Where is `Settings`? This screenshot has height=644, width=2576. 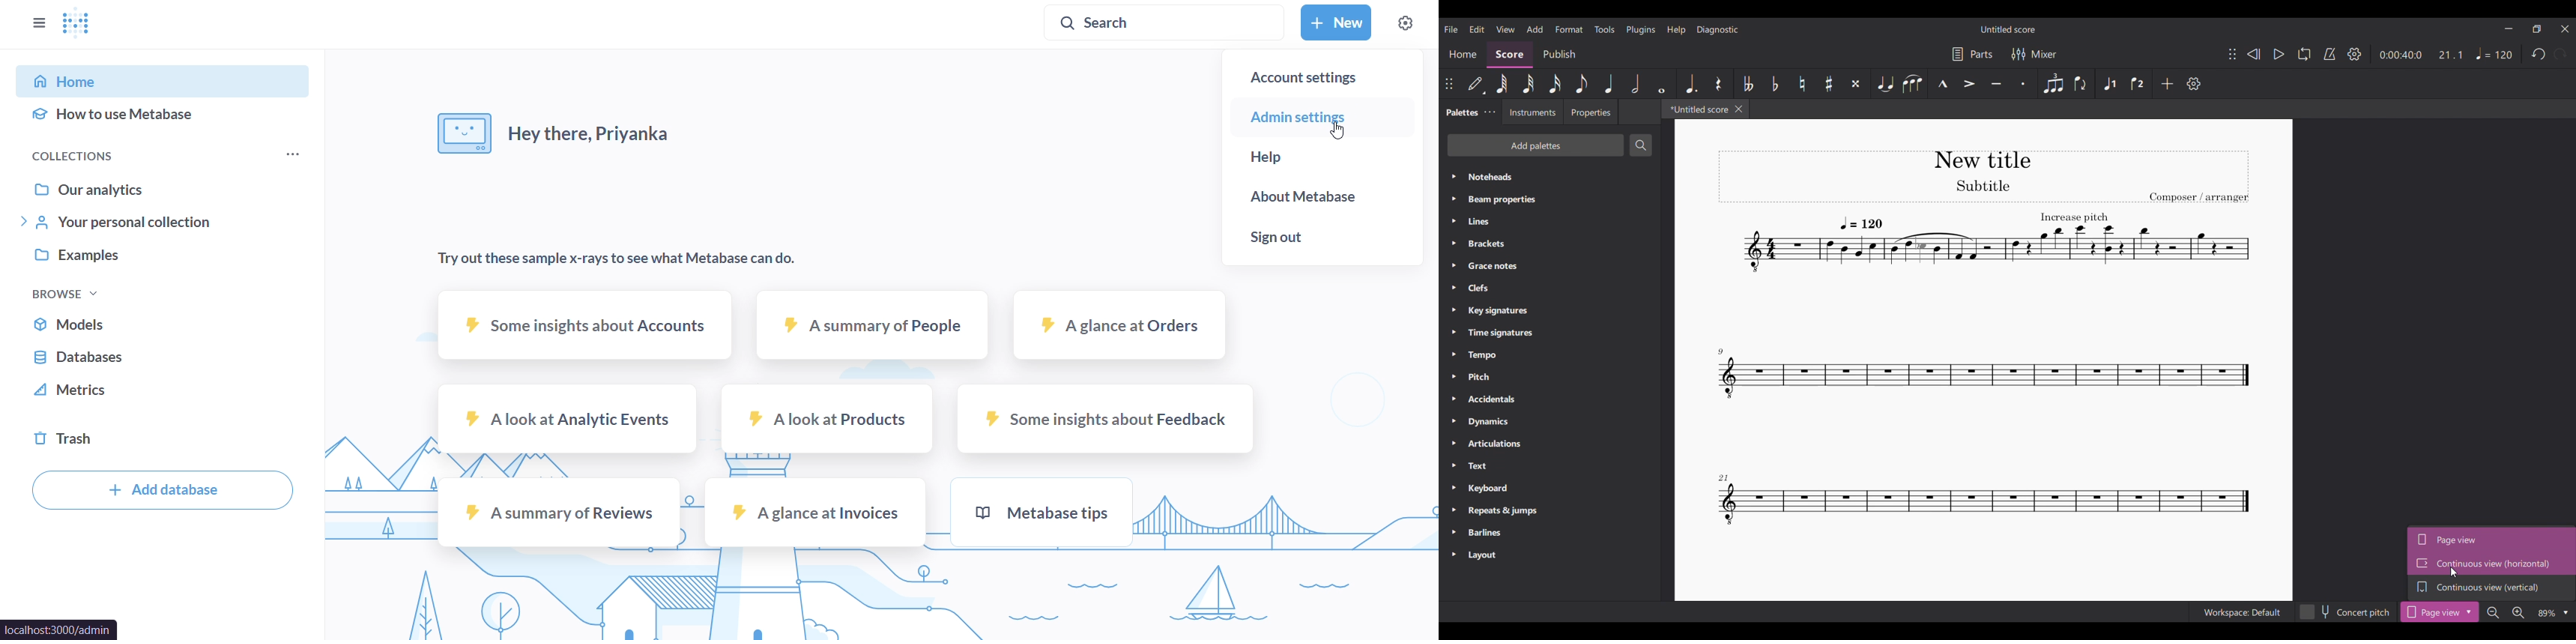
Settings is located at coordinates (2355, 54).